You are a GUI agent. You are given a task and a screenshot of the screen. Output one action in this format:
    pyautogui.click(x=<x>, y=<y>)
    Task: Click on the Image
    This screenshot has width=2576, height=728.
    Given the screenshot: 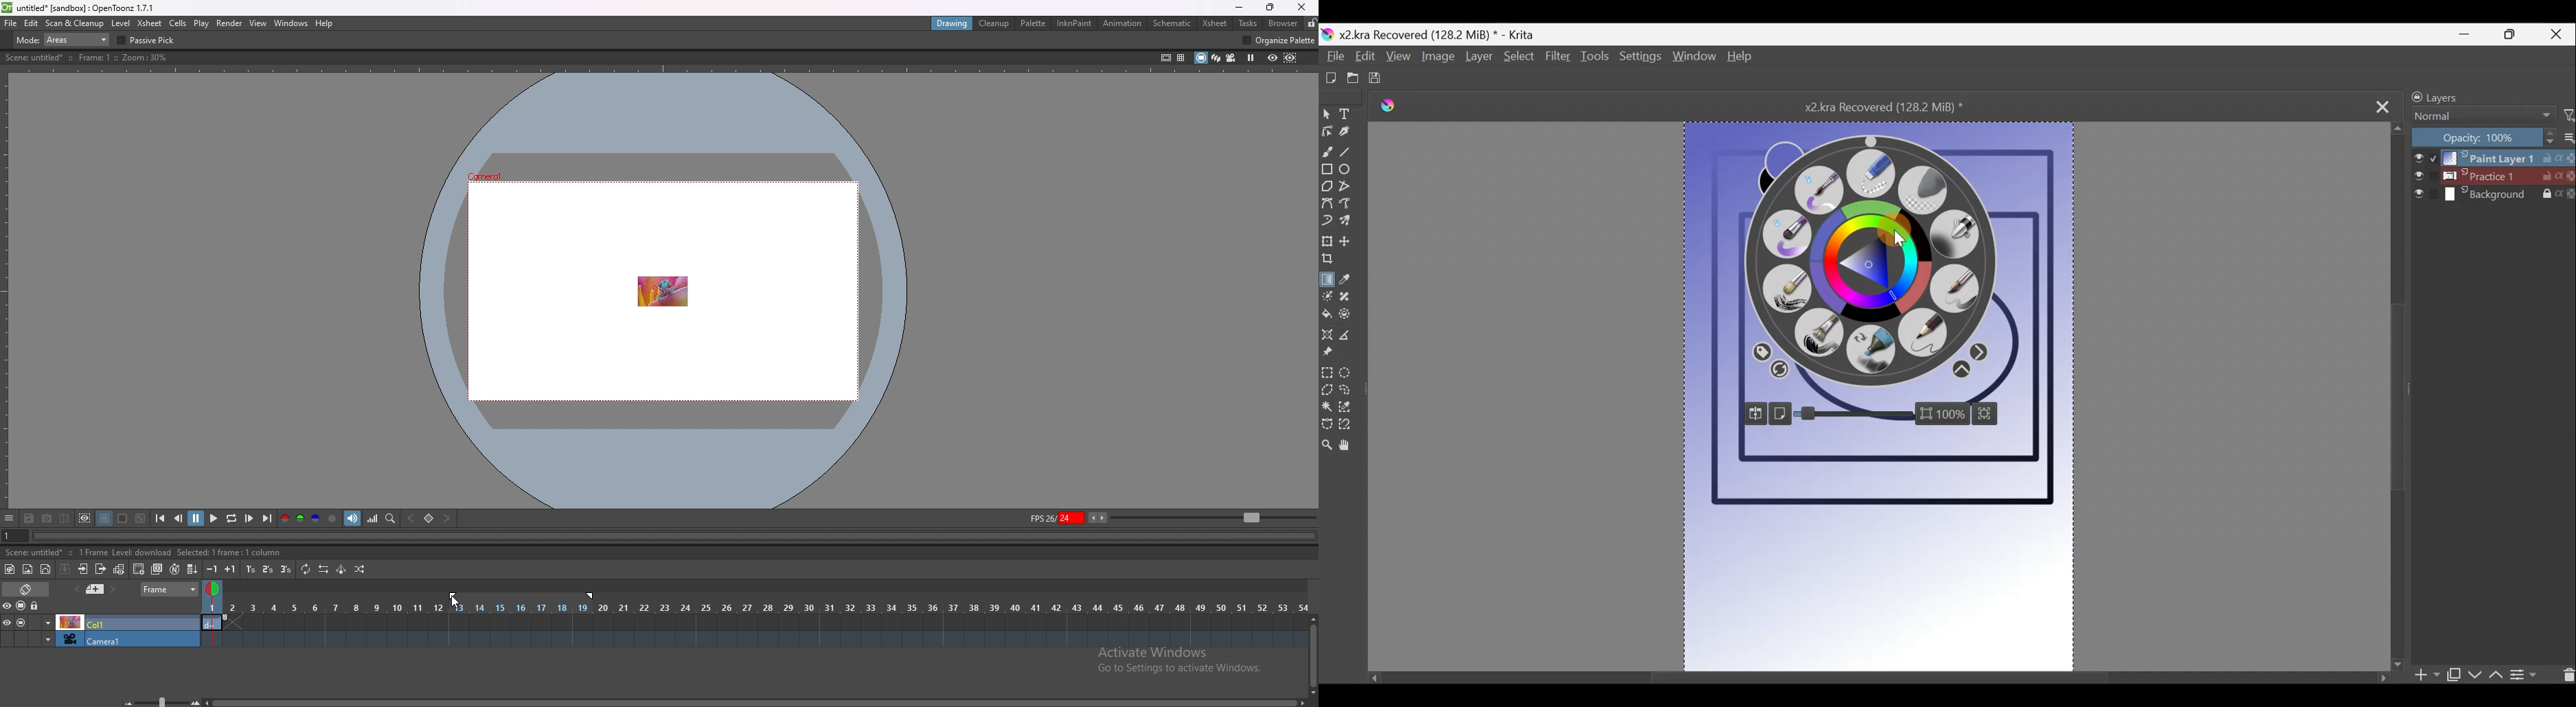 What is the action you would take?
    pyautogui.click(x=1436, y=59)
    